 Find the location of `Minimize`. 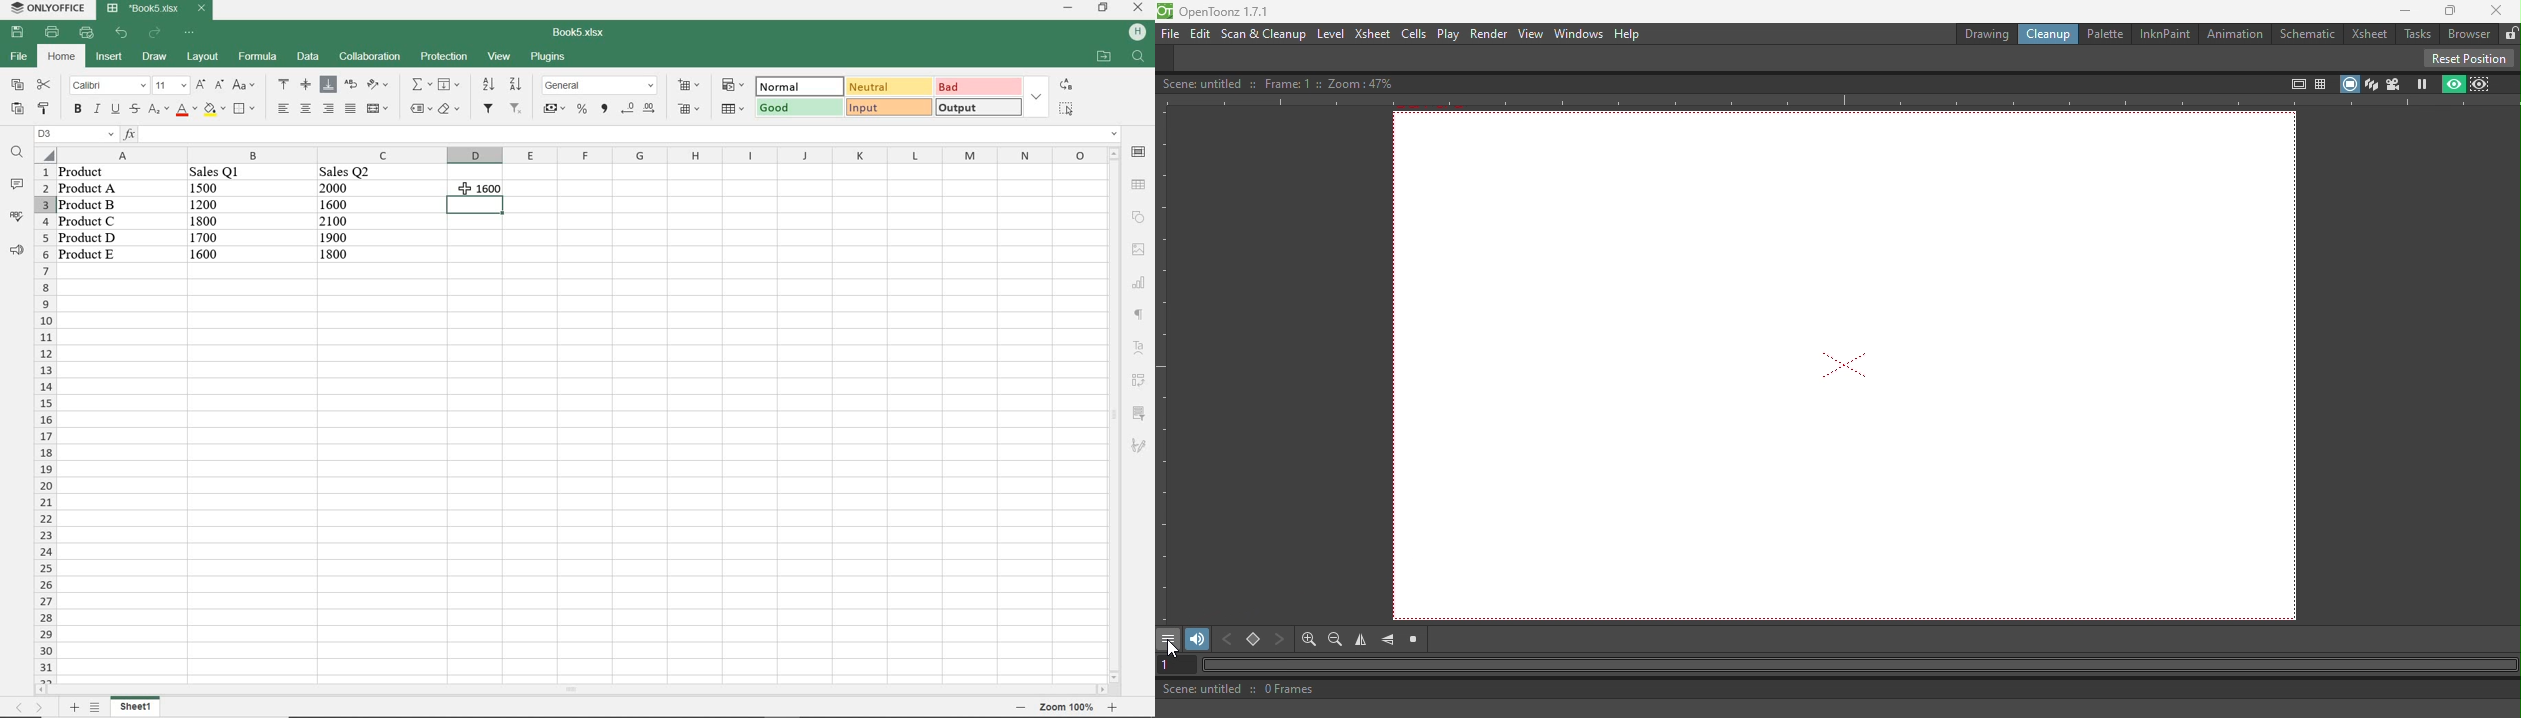

Minimize is located at coordinates (2399, 11).